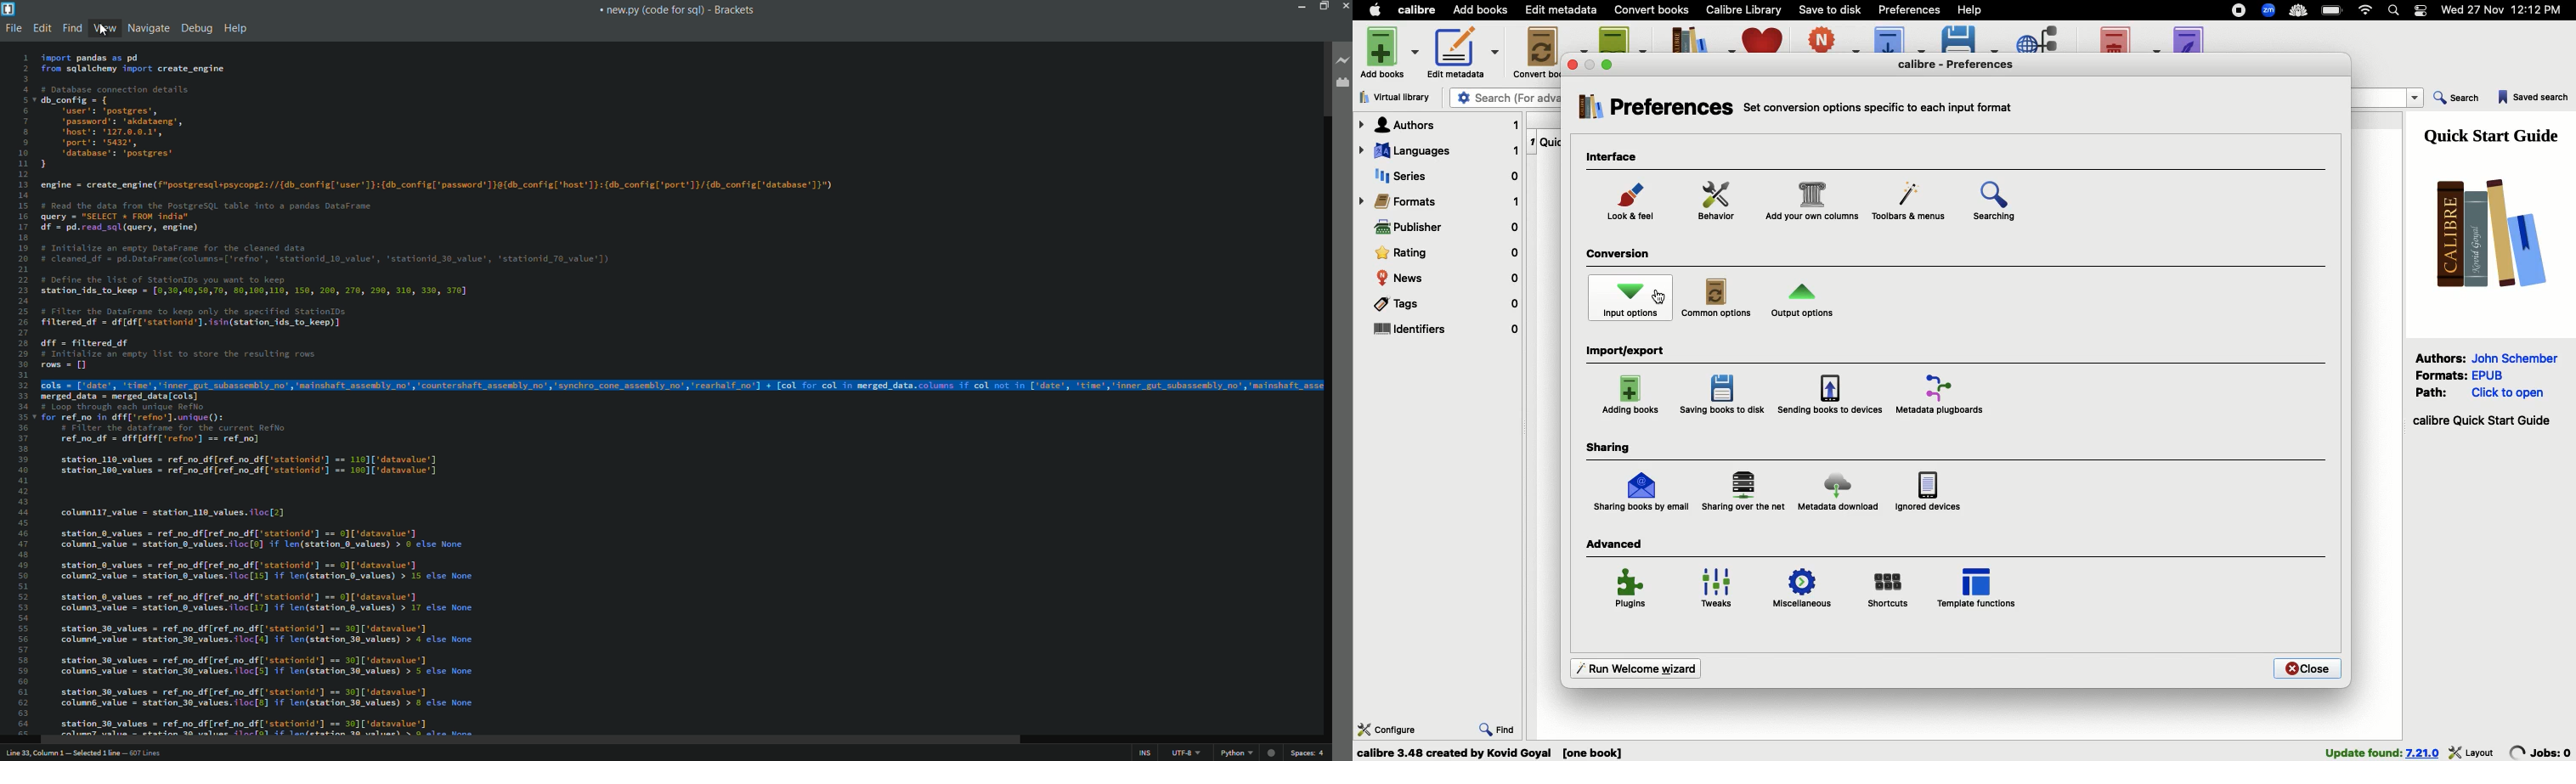 The height and width of the screenshot is (784, 2576). I want to click on lines of code, so click(675, 209).